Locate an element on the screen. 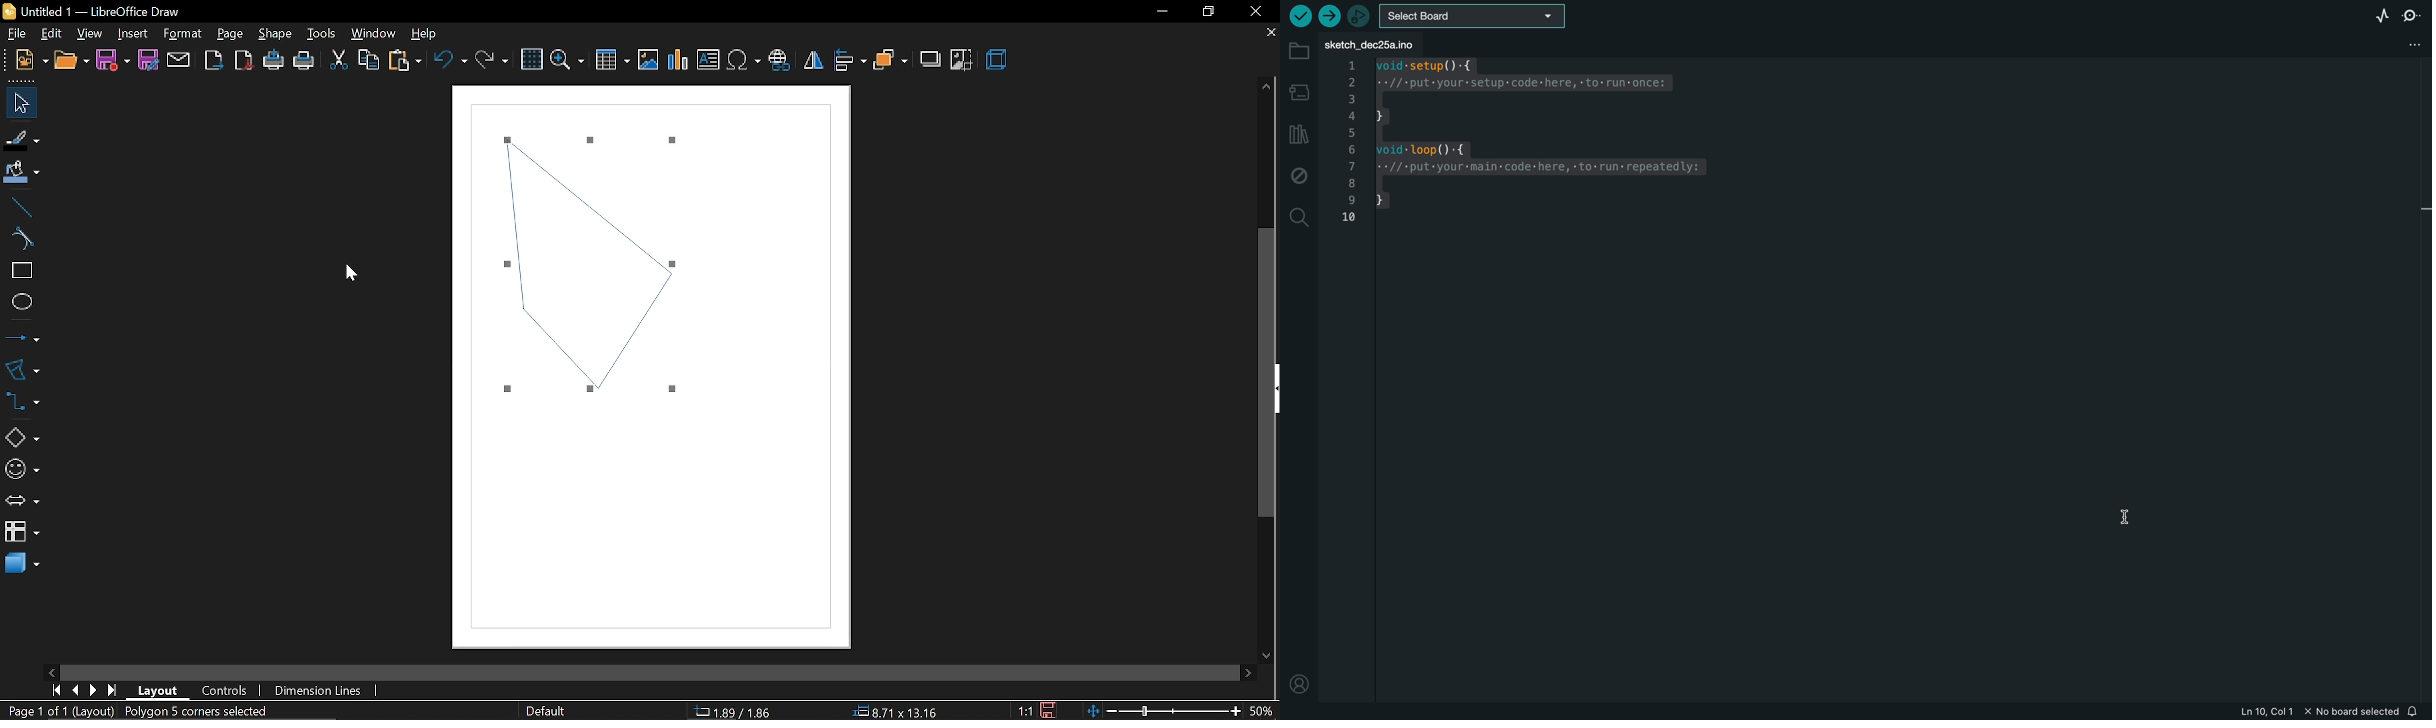 The image size is (2436, 728). next page is located at coordinates (98, 688).